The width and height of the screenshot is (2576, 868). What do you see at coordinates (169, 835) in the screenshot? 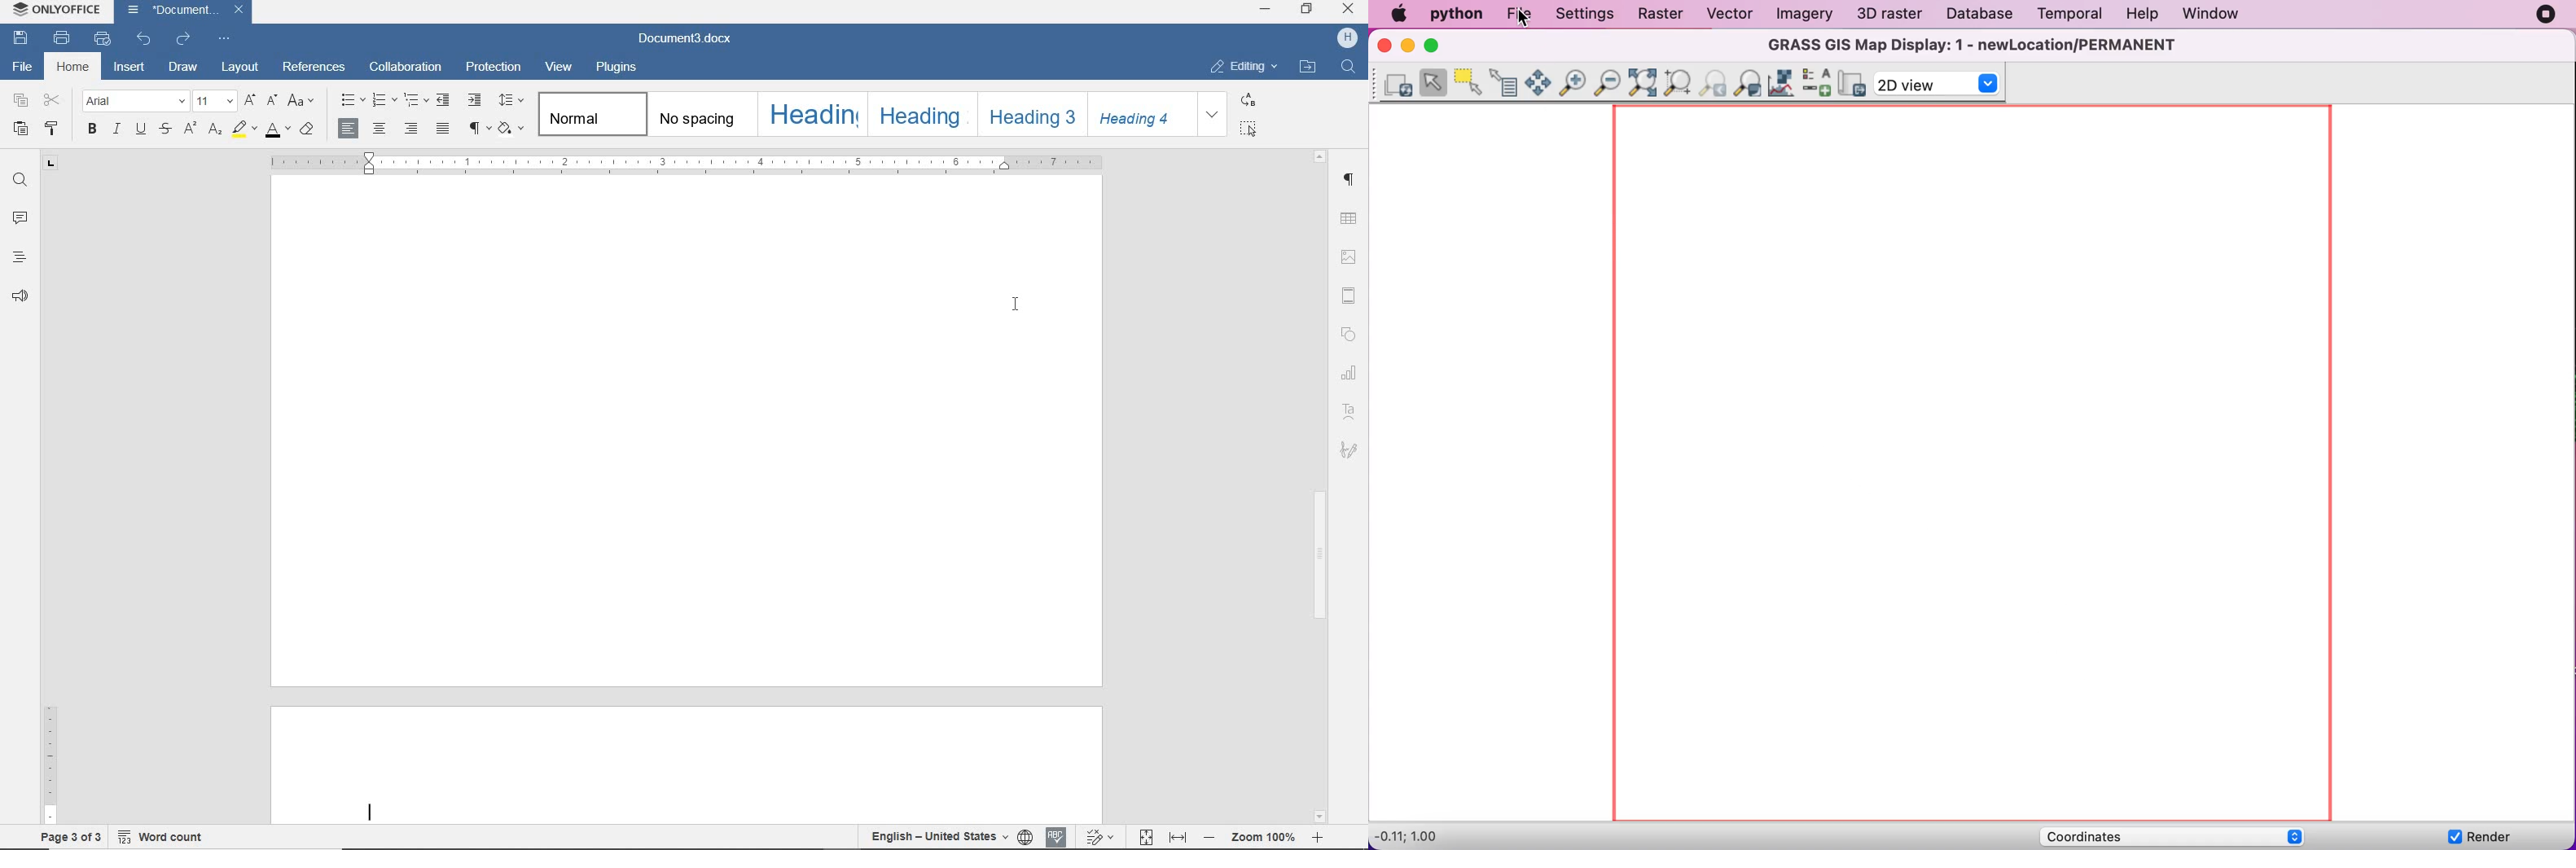
I see `Word count` at bounding box center [169, 835].